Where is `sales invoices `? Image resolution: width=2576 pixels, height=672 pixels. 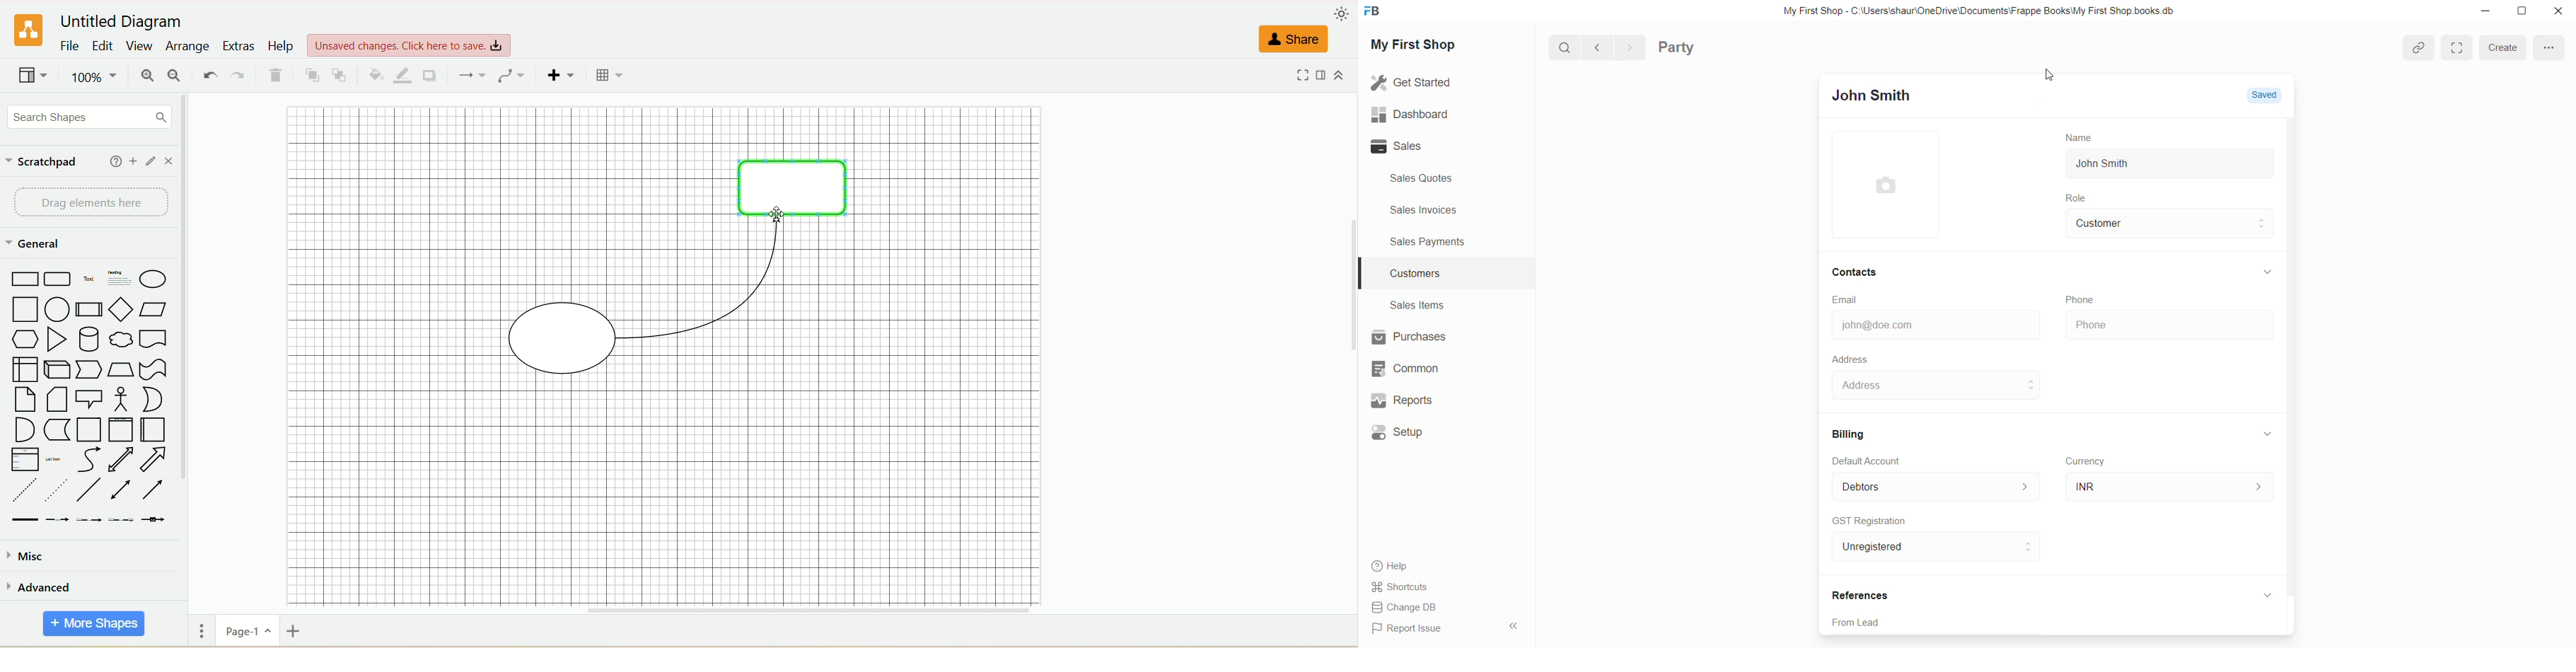 sales invoices  is located at coordinates (1423, 211).